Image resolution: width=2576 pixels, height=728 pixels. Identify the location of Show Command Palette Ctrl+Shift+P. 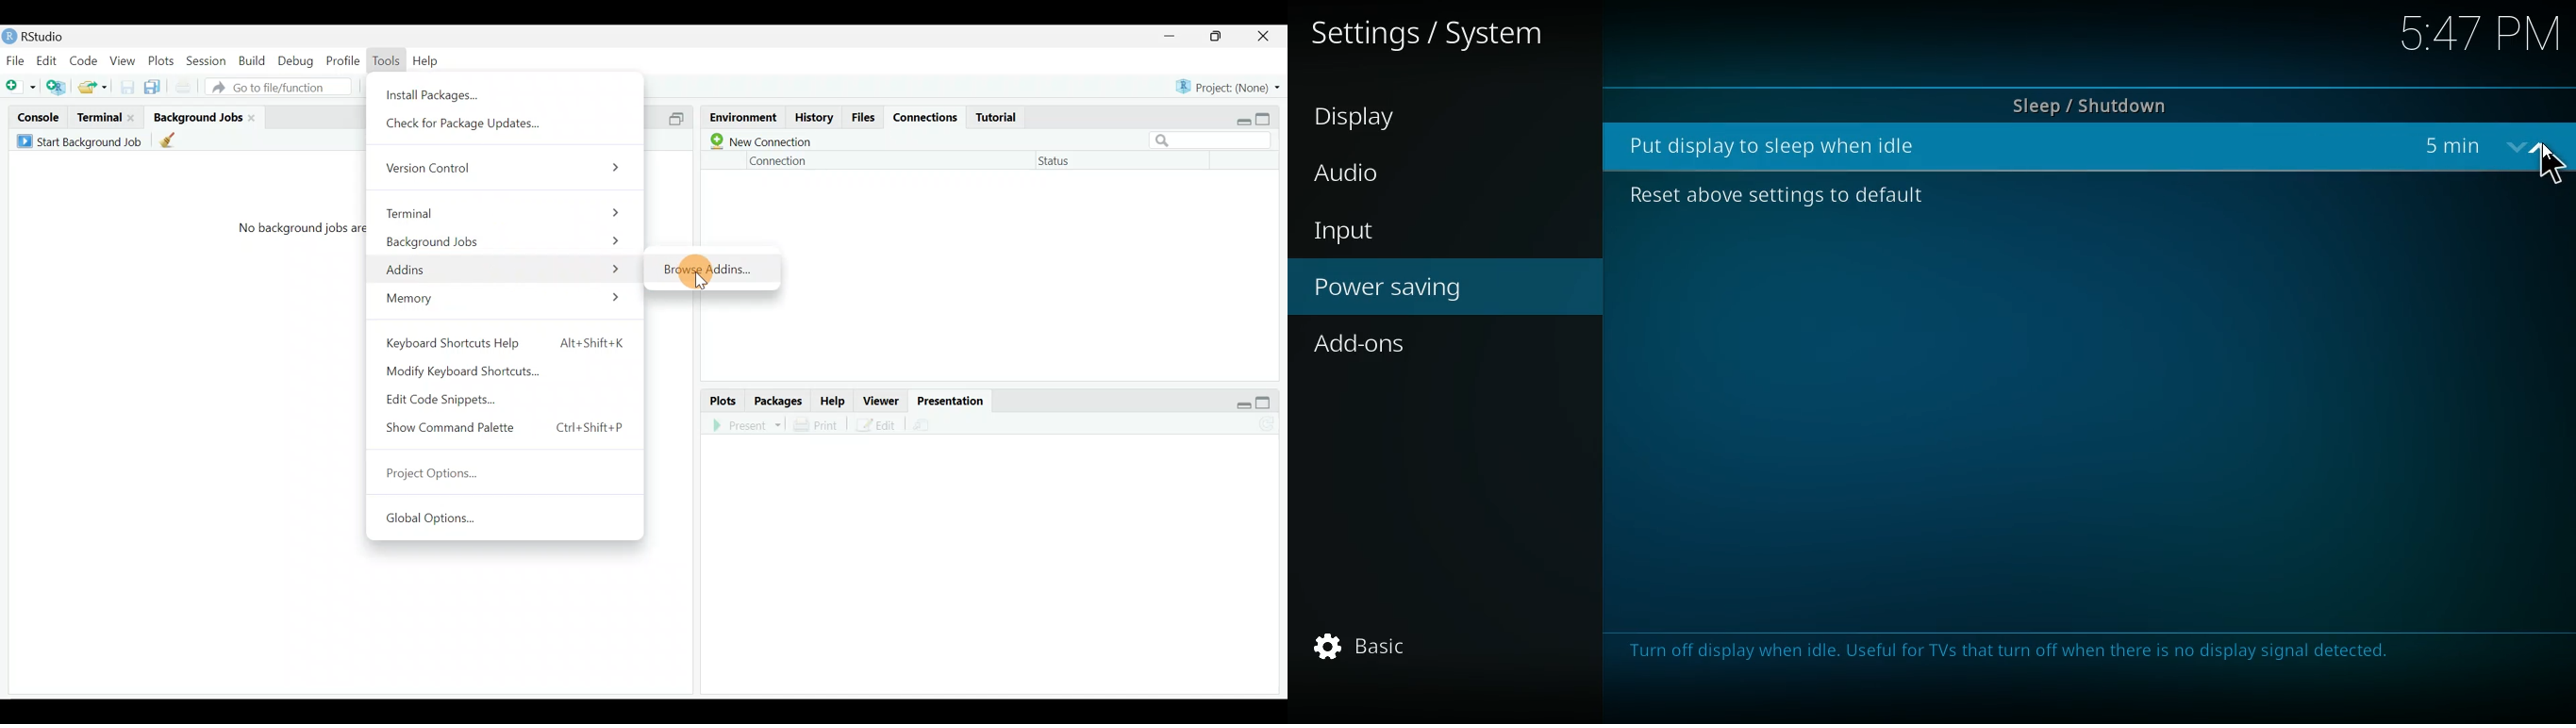
(507, 431).